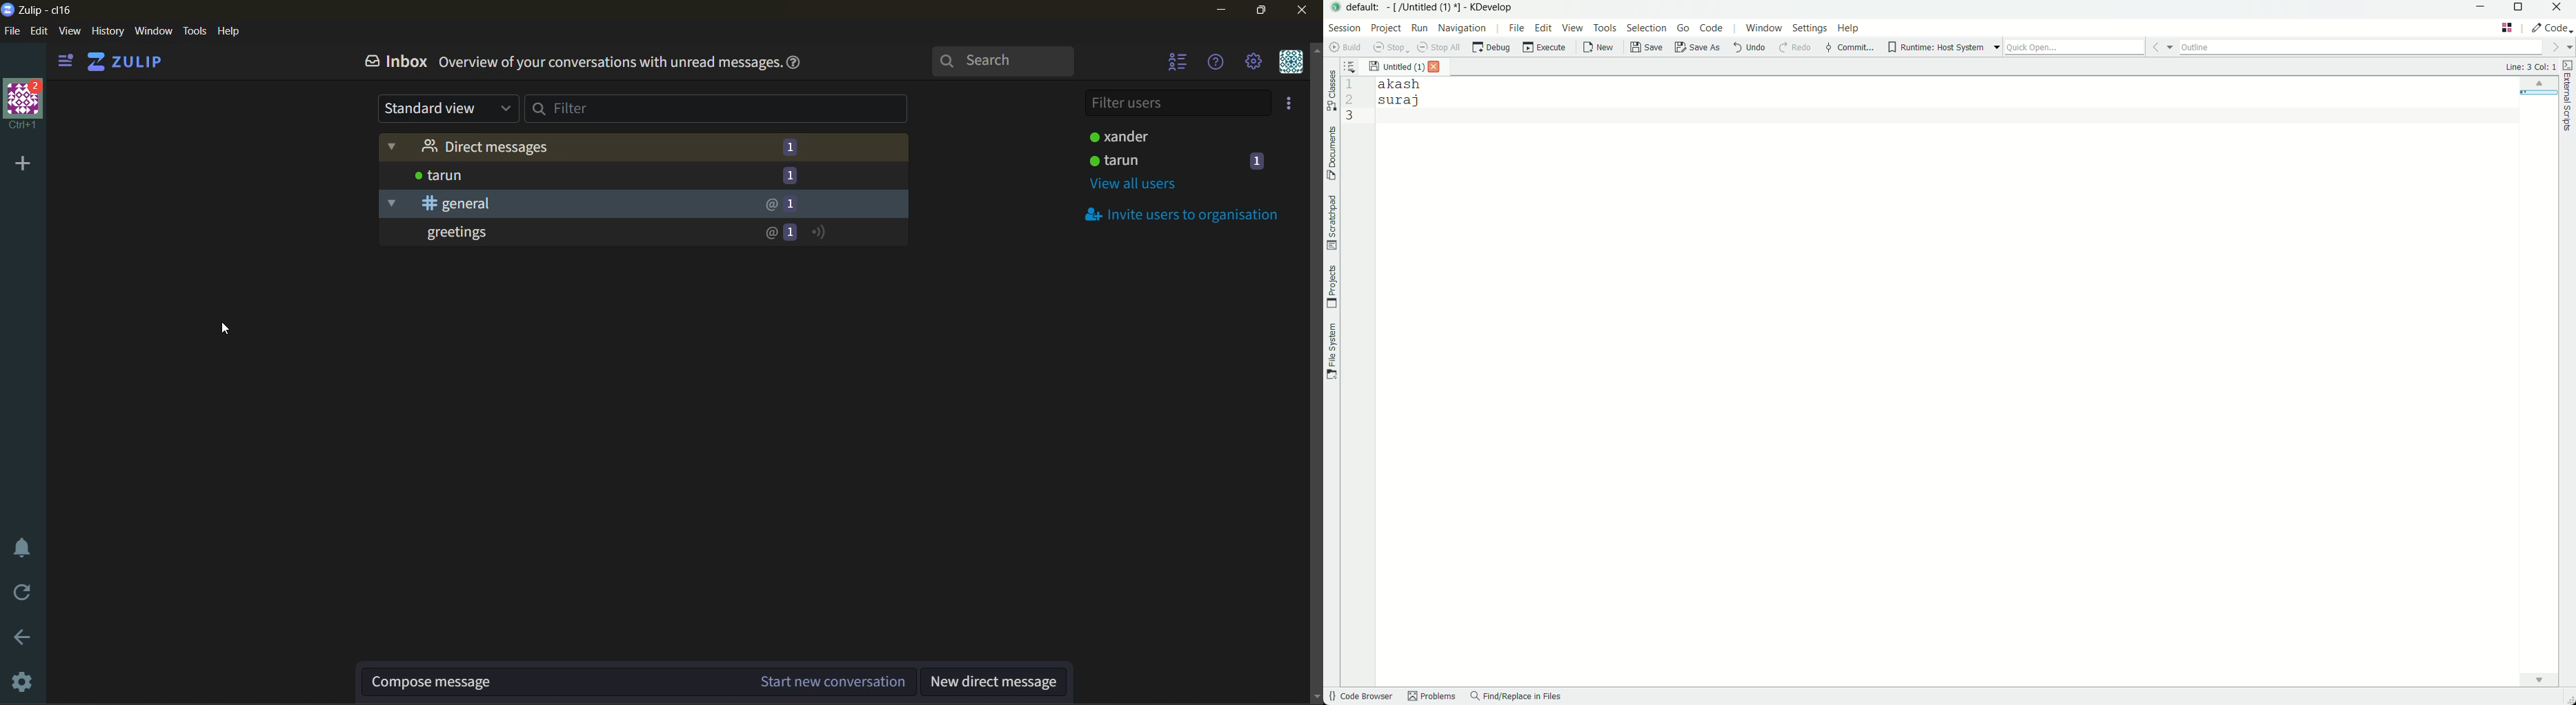  Describe the element at coordinates (1331, 92) in the screenshot. I see `classes` at that location.